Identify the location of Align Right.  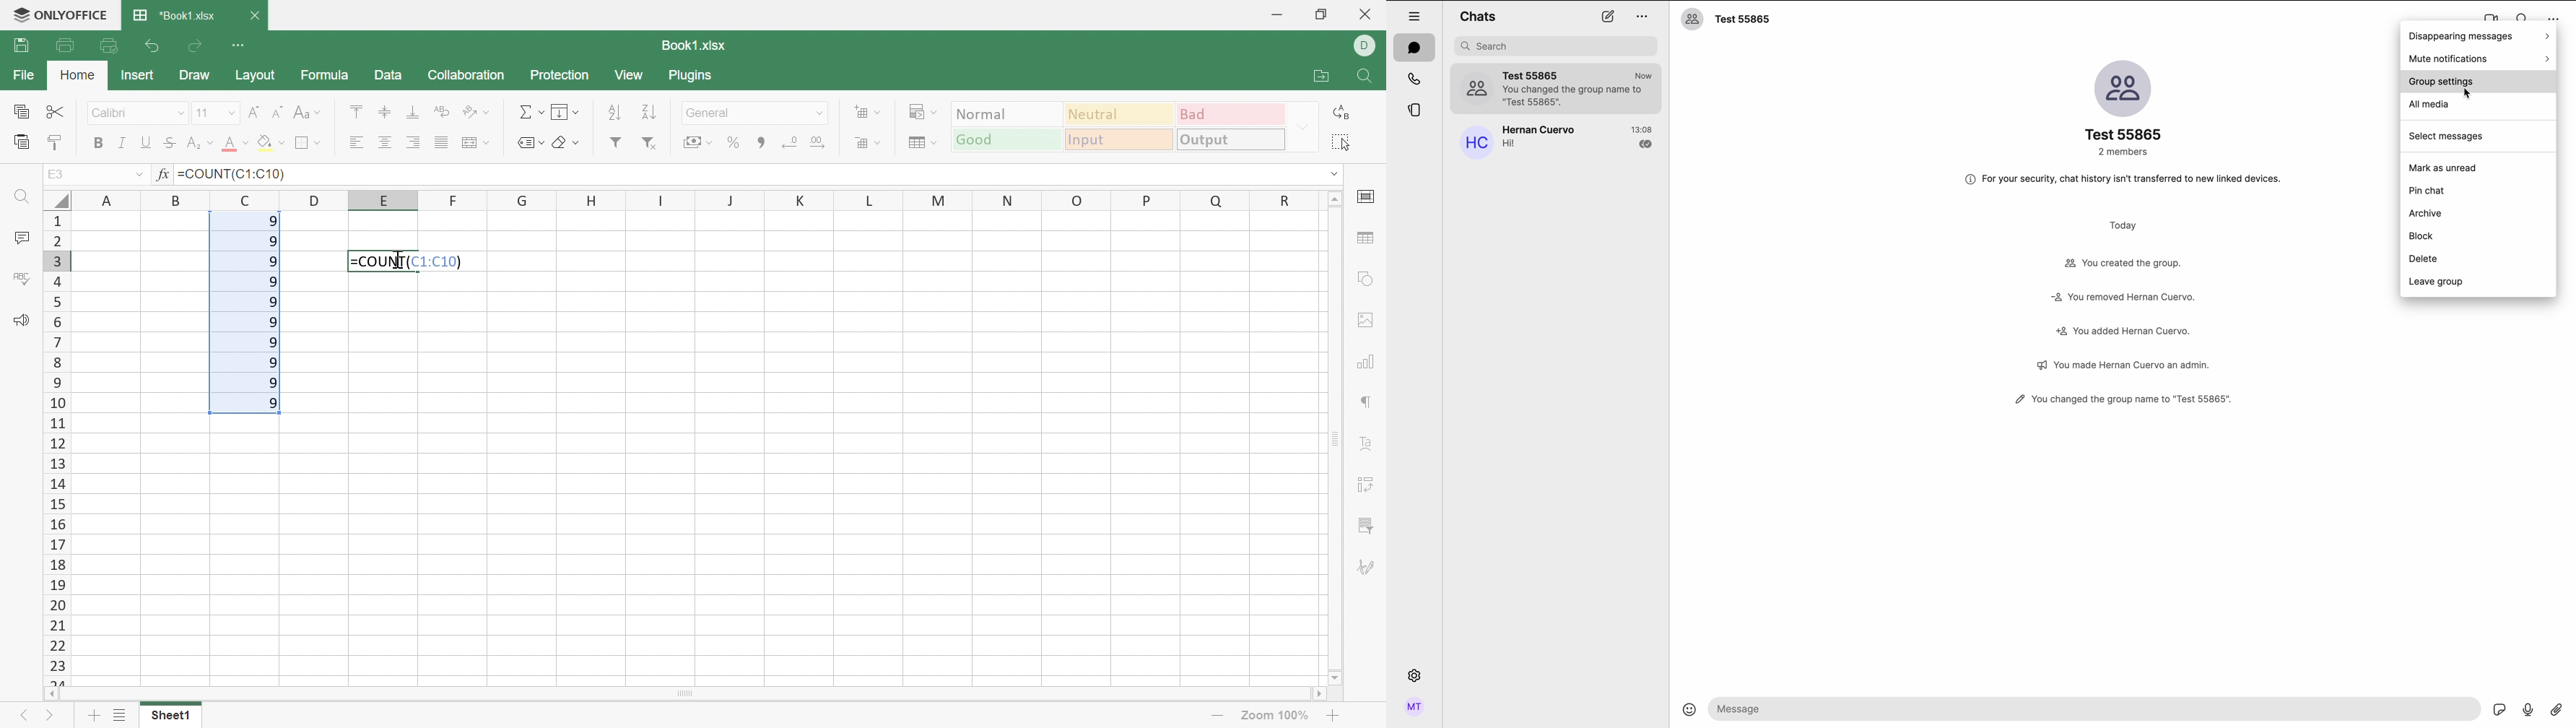
(415, 142).